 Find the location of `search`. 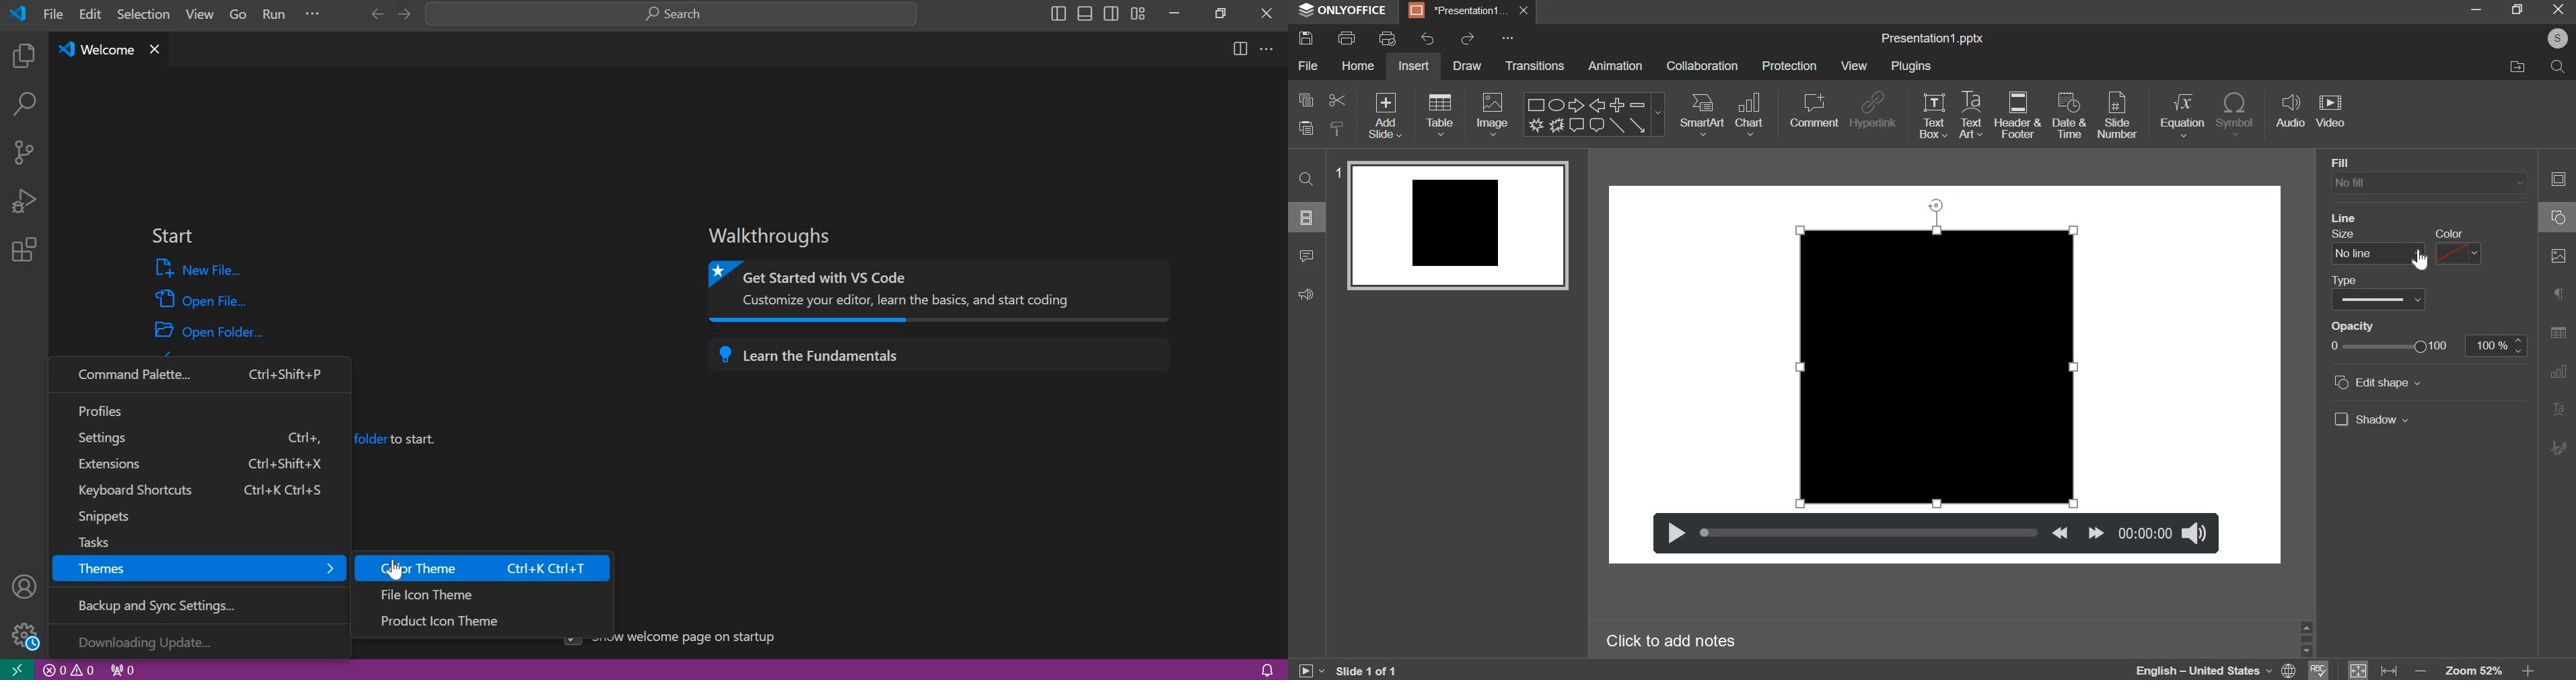

search is located at coordinates (2560, 69).